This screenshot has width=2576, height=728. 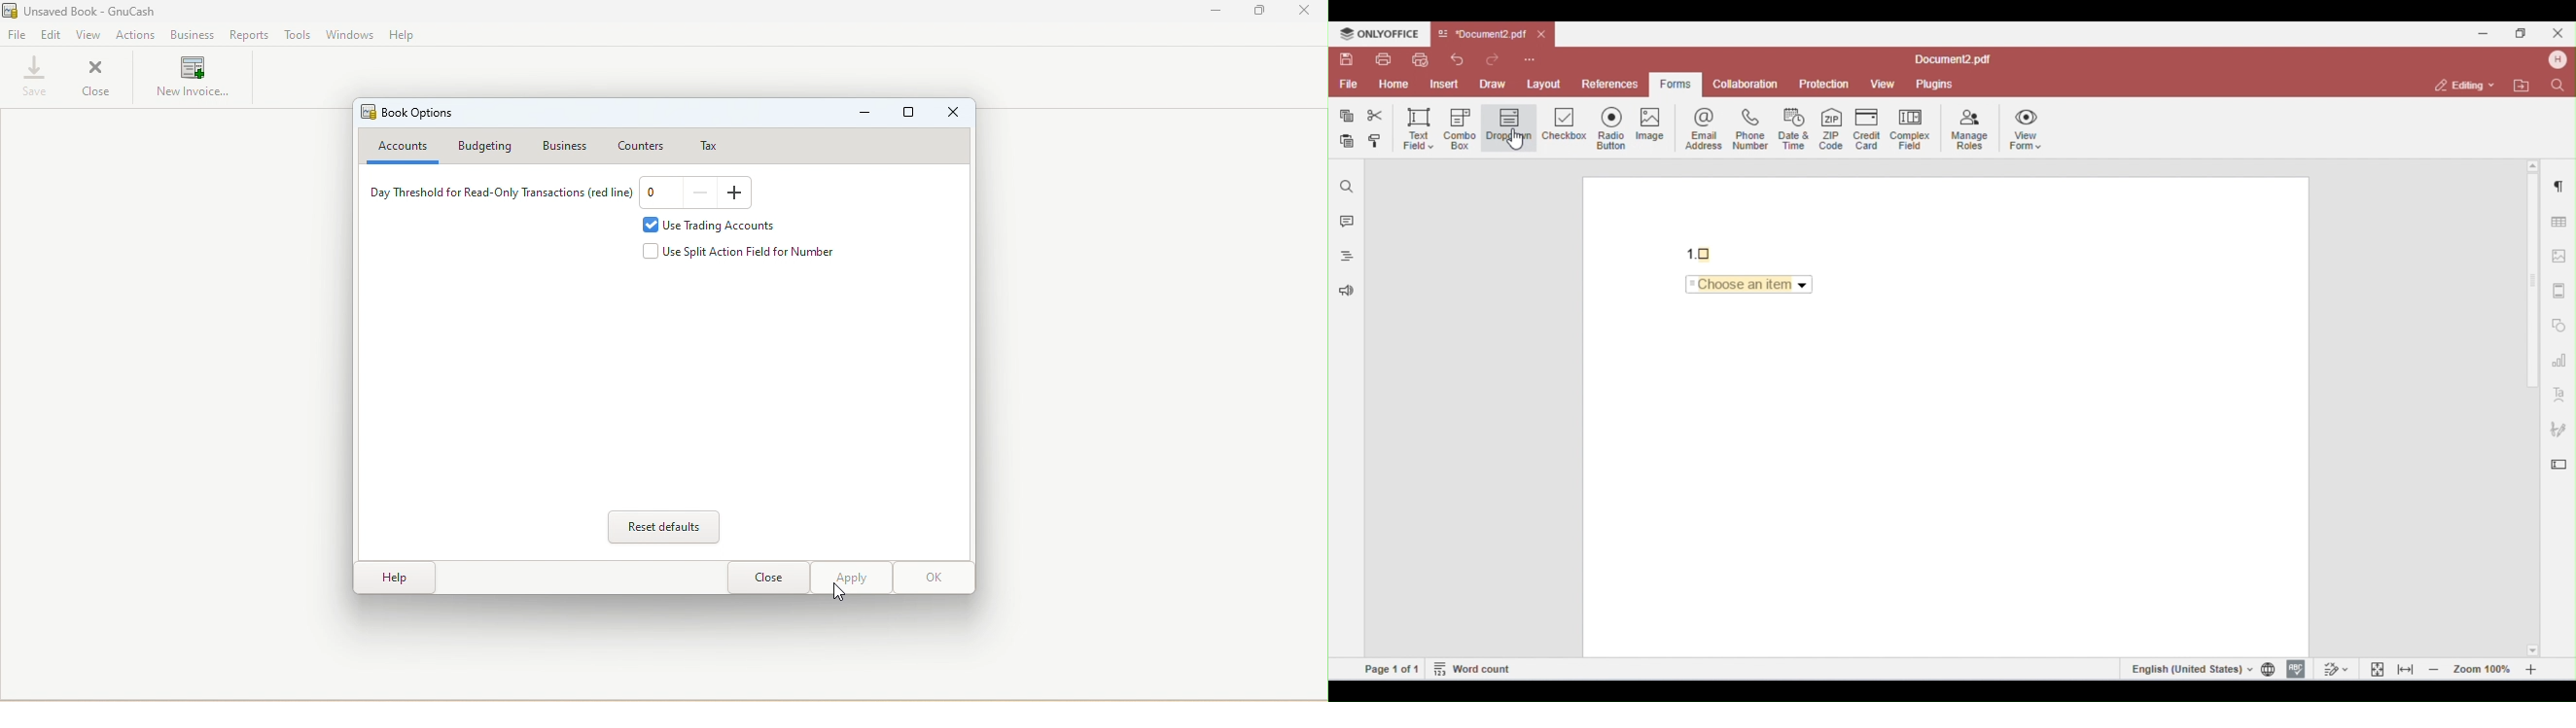 I want to click on Budgeting, so click(x=489, y=147).